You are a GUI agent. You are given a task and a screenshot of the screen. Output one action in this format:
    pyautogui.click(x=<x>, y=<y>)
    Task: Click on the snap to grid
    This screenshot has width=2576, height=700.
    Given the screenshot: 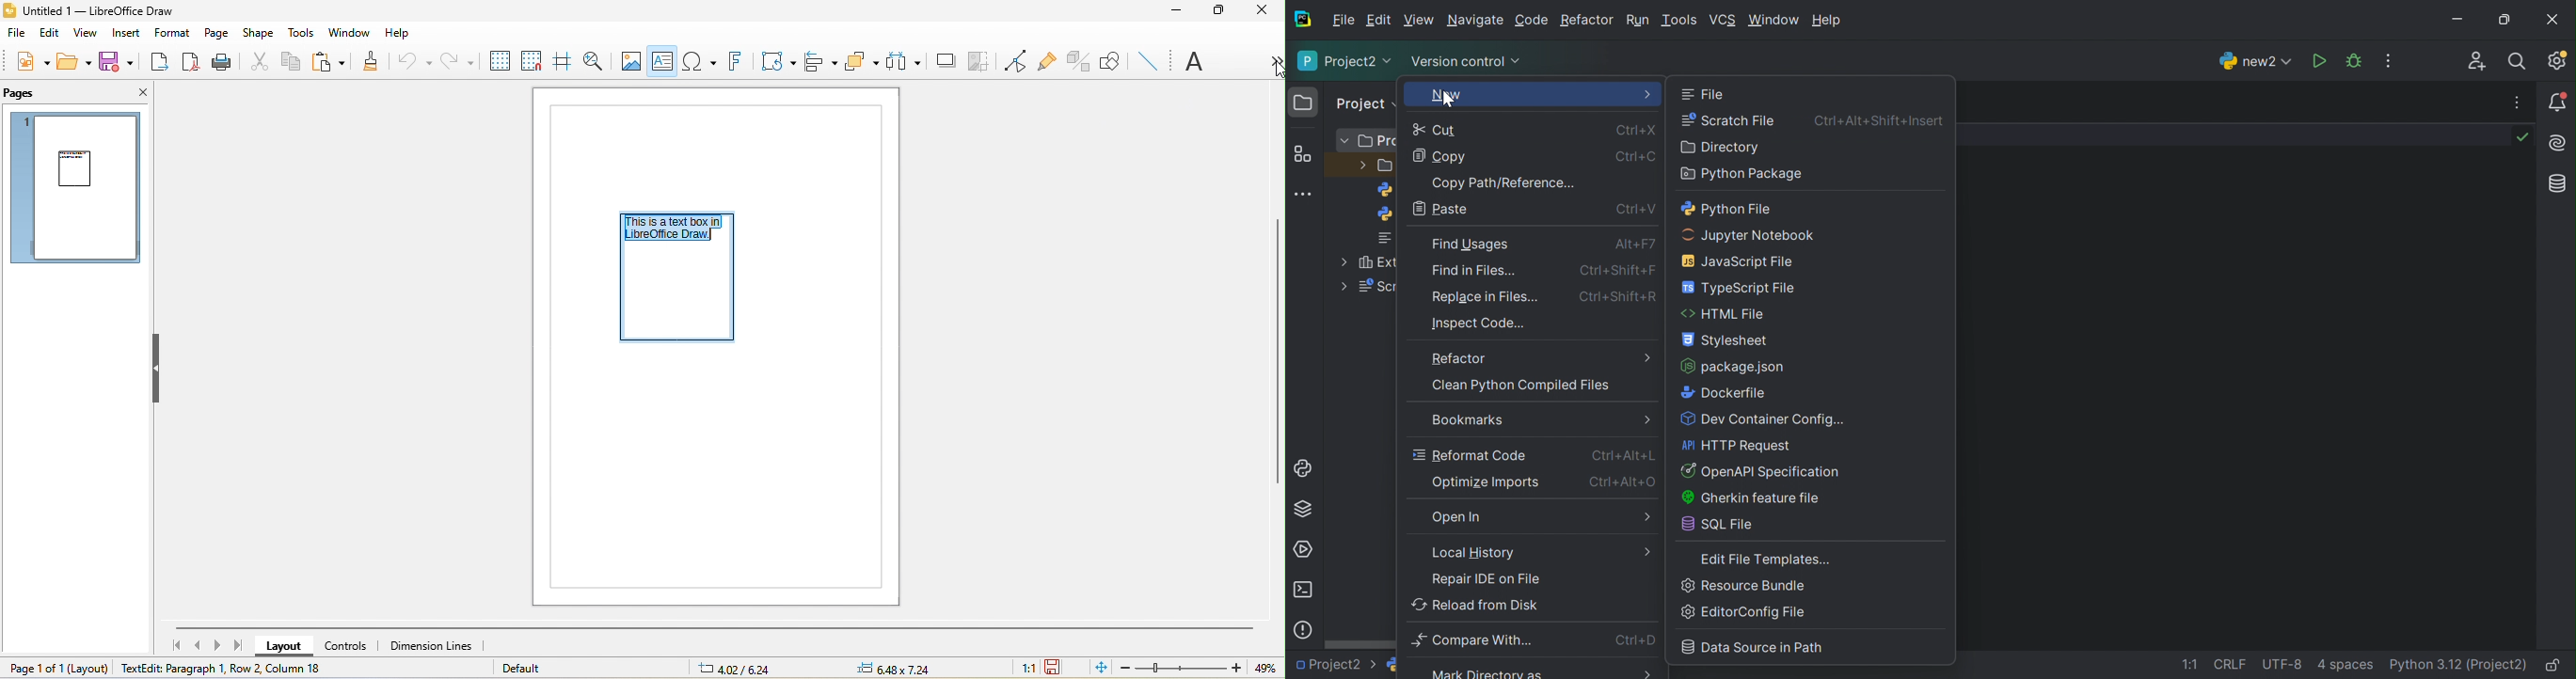 What is the action you would take?
    pyautogui.click(x=530, y=62)
    